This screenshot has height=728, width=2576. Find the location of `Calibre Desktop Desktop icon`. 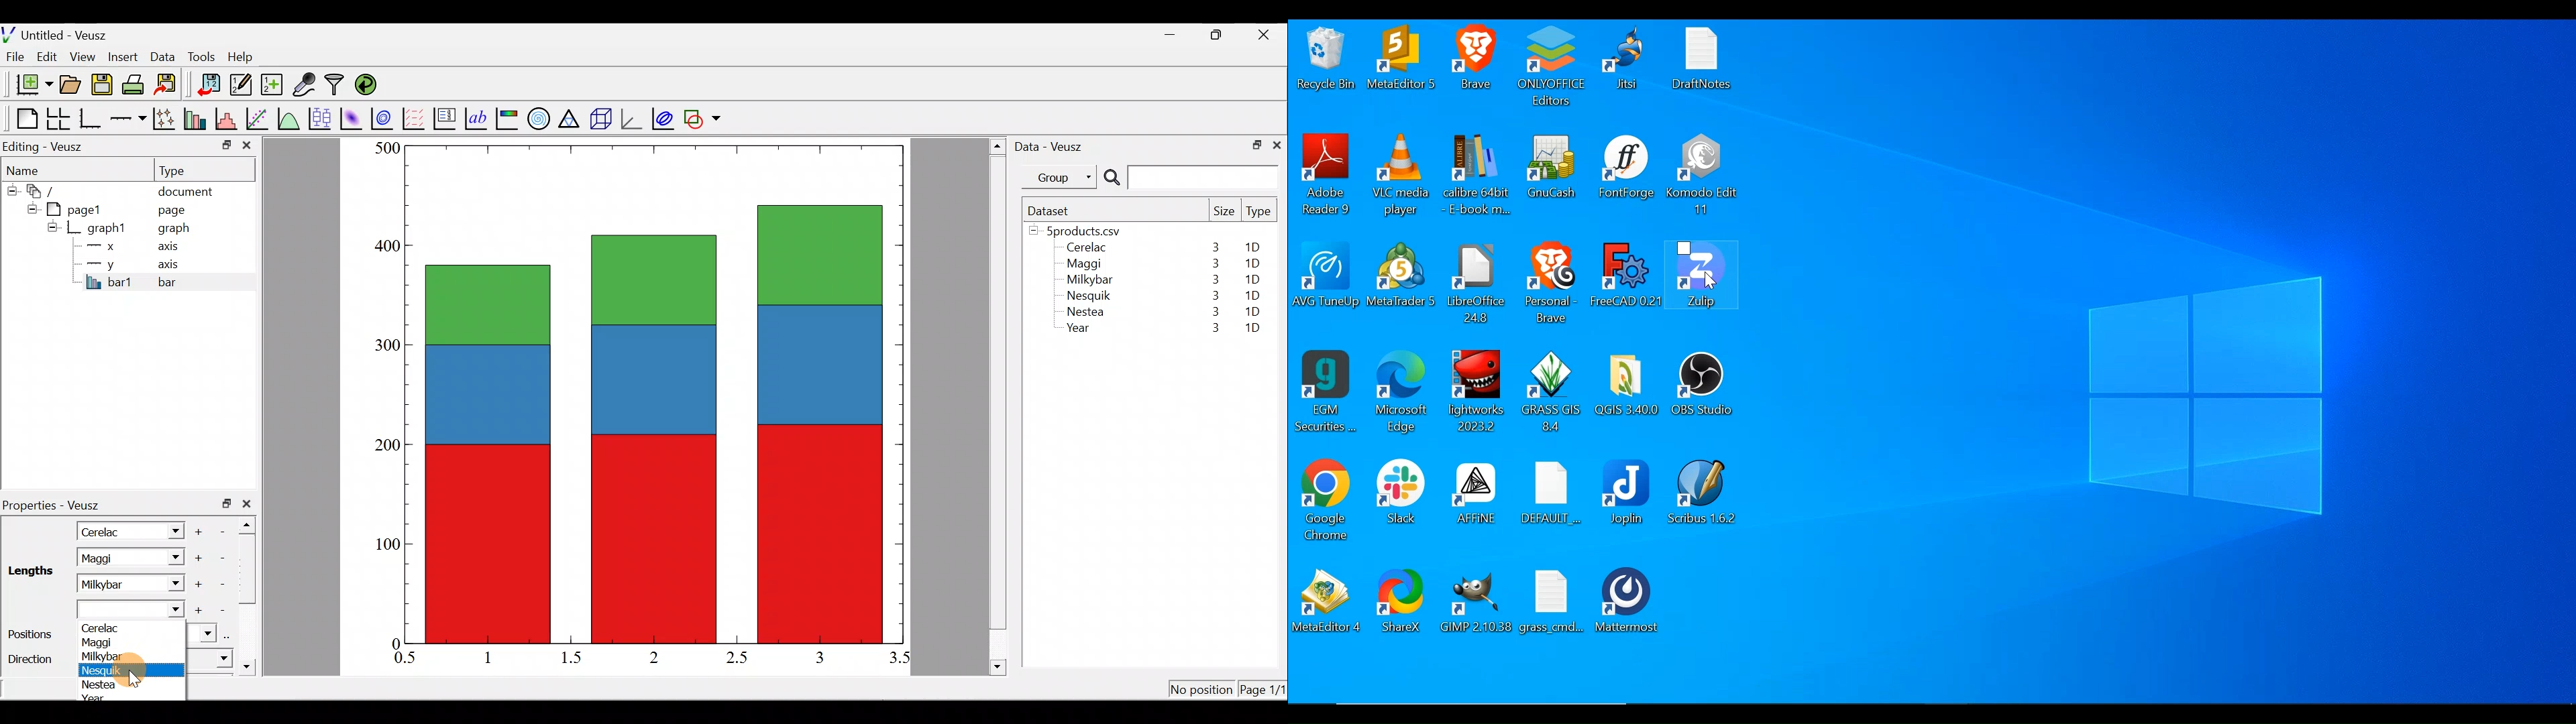

Calibre Desktop Desktop icon is located at coordinates (1479, 175).